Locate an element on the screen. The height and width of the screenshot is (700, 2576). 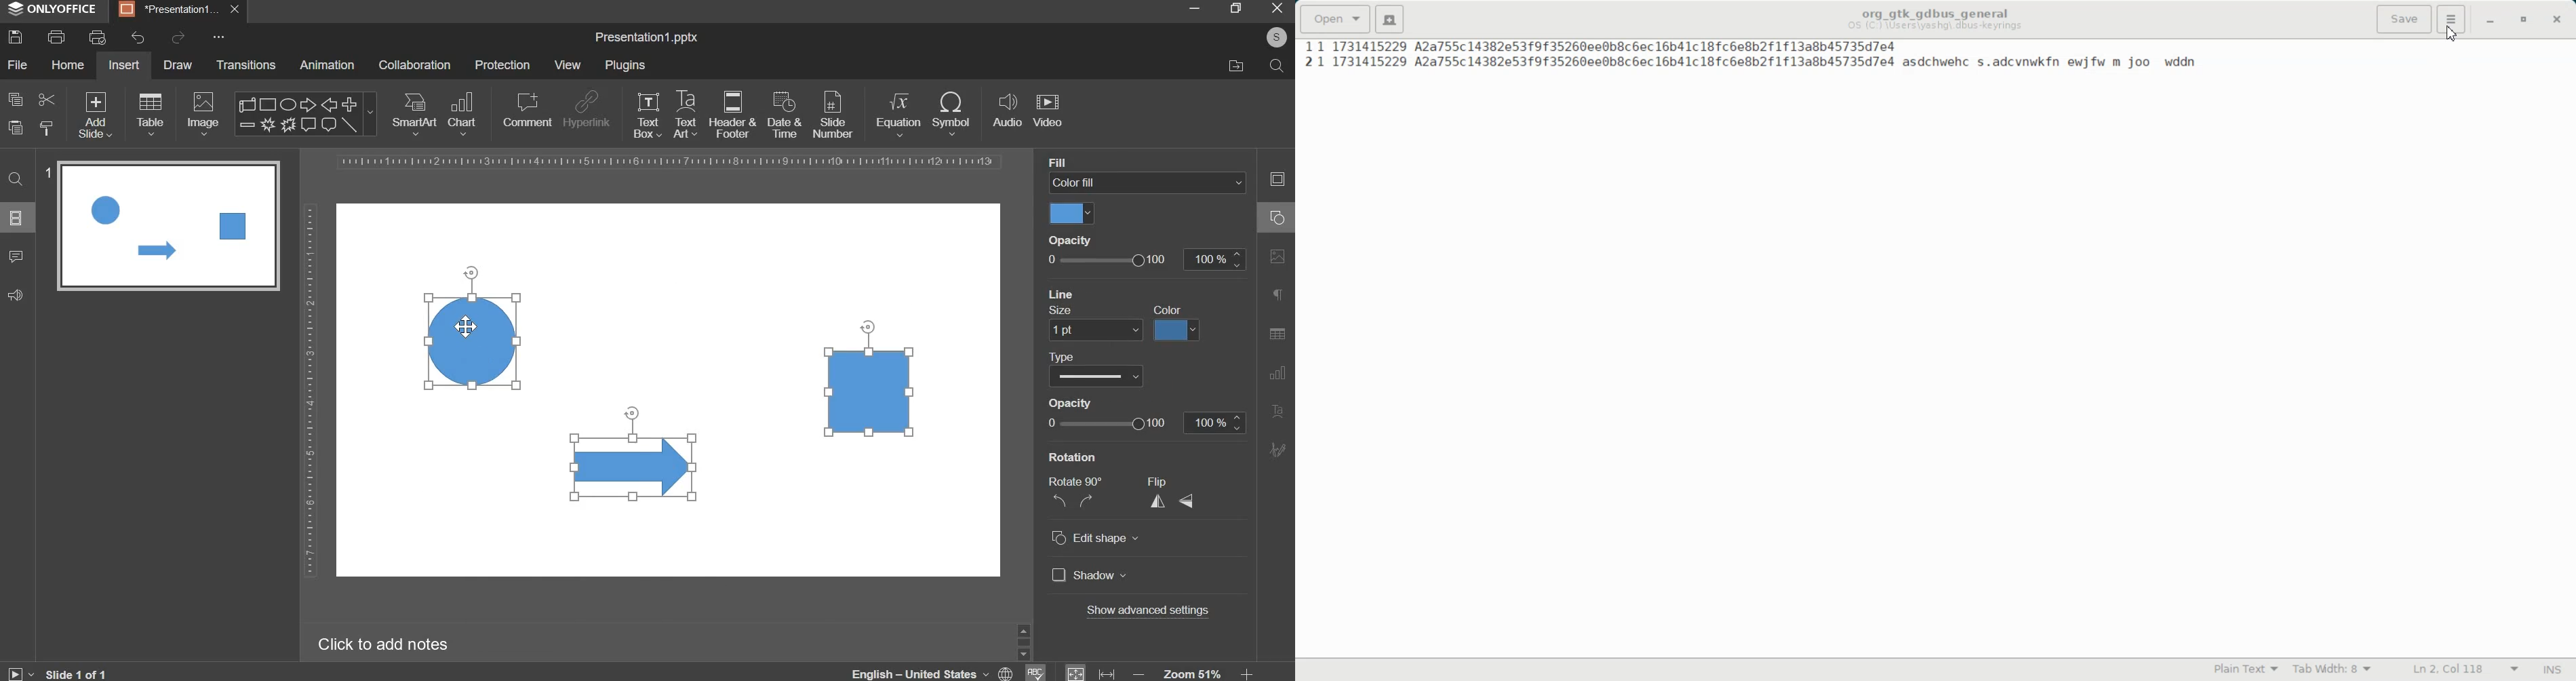
flip is located at coordinates (1165, 481).